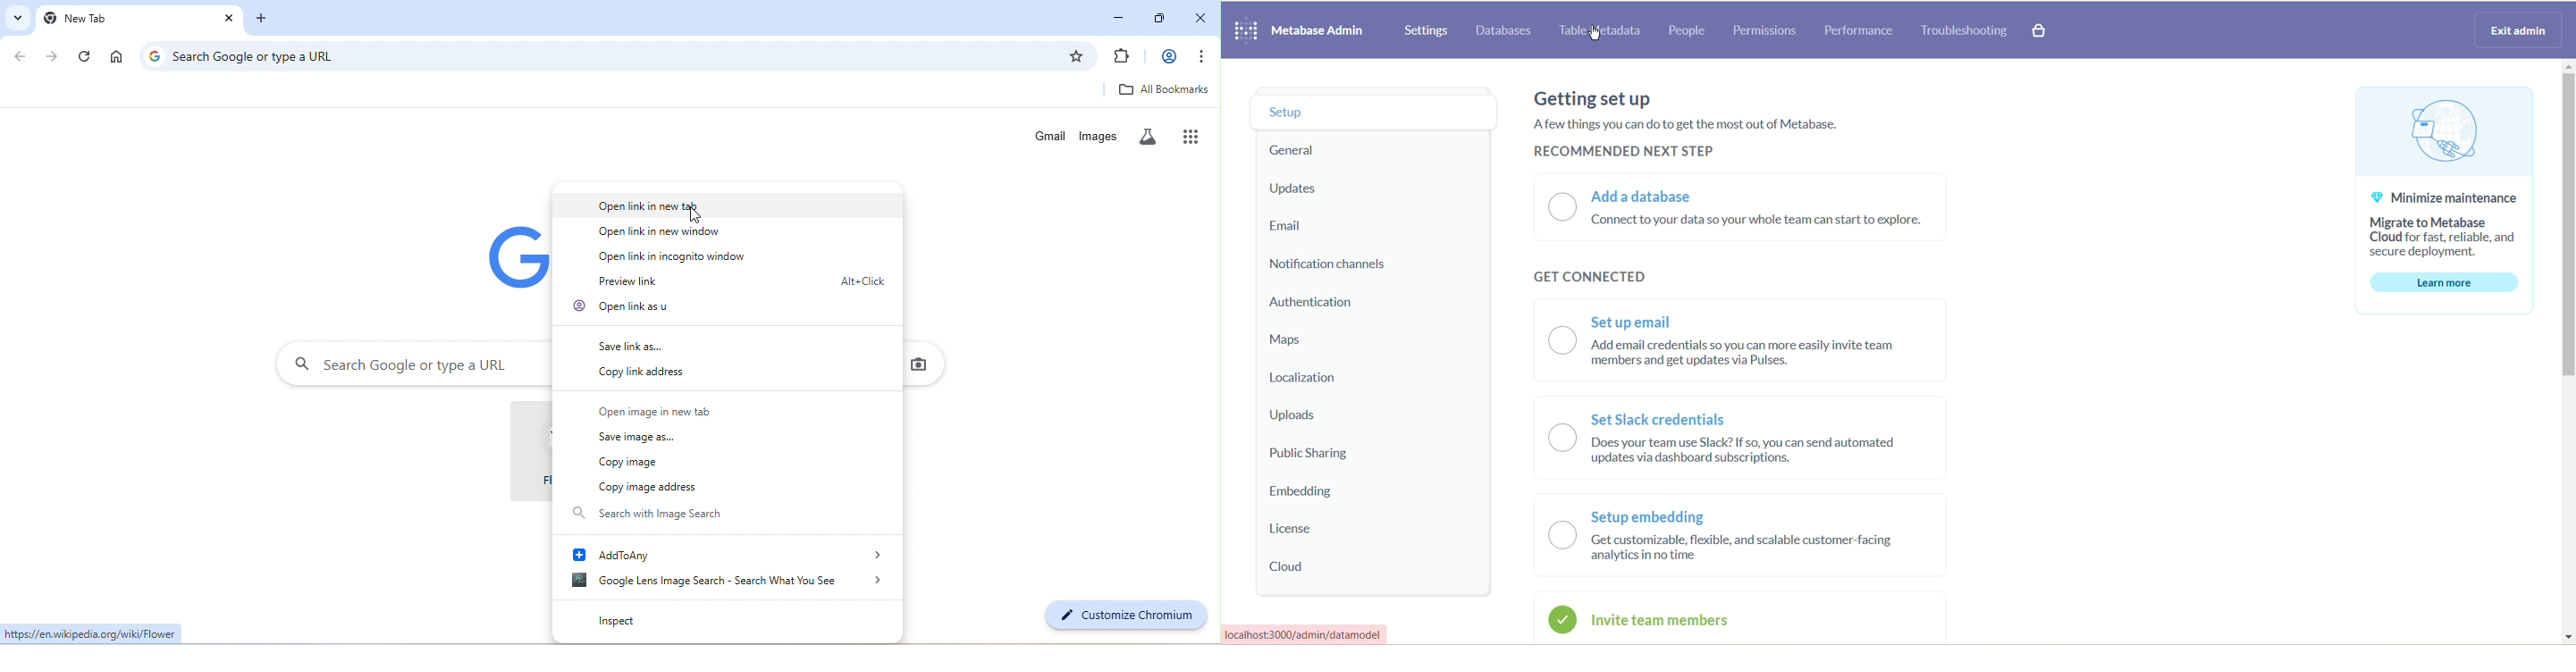 The image size is (2576, 672). I want to click on close, so click(1202, 15).